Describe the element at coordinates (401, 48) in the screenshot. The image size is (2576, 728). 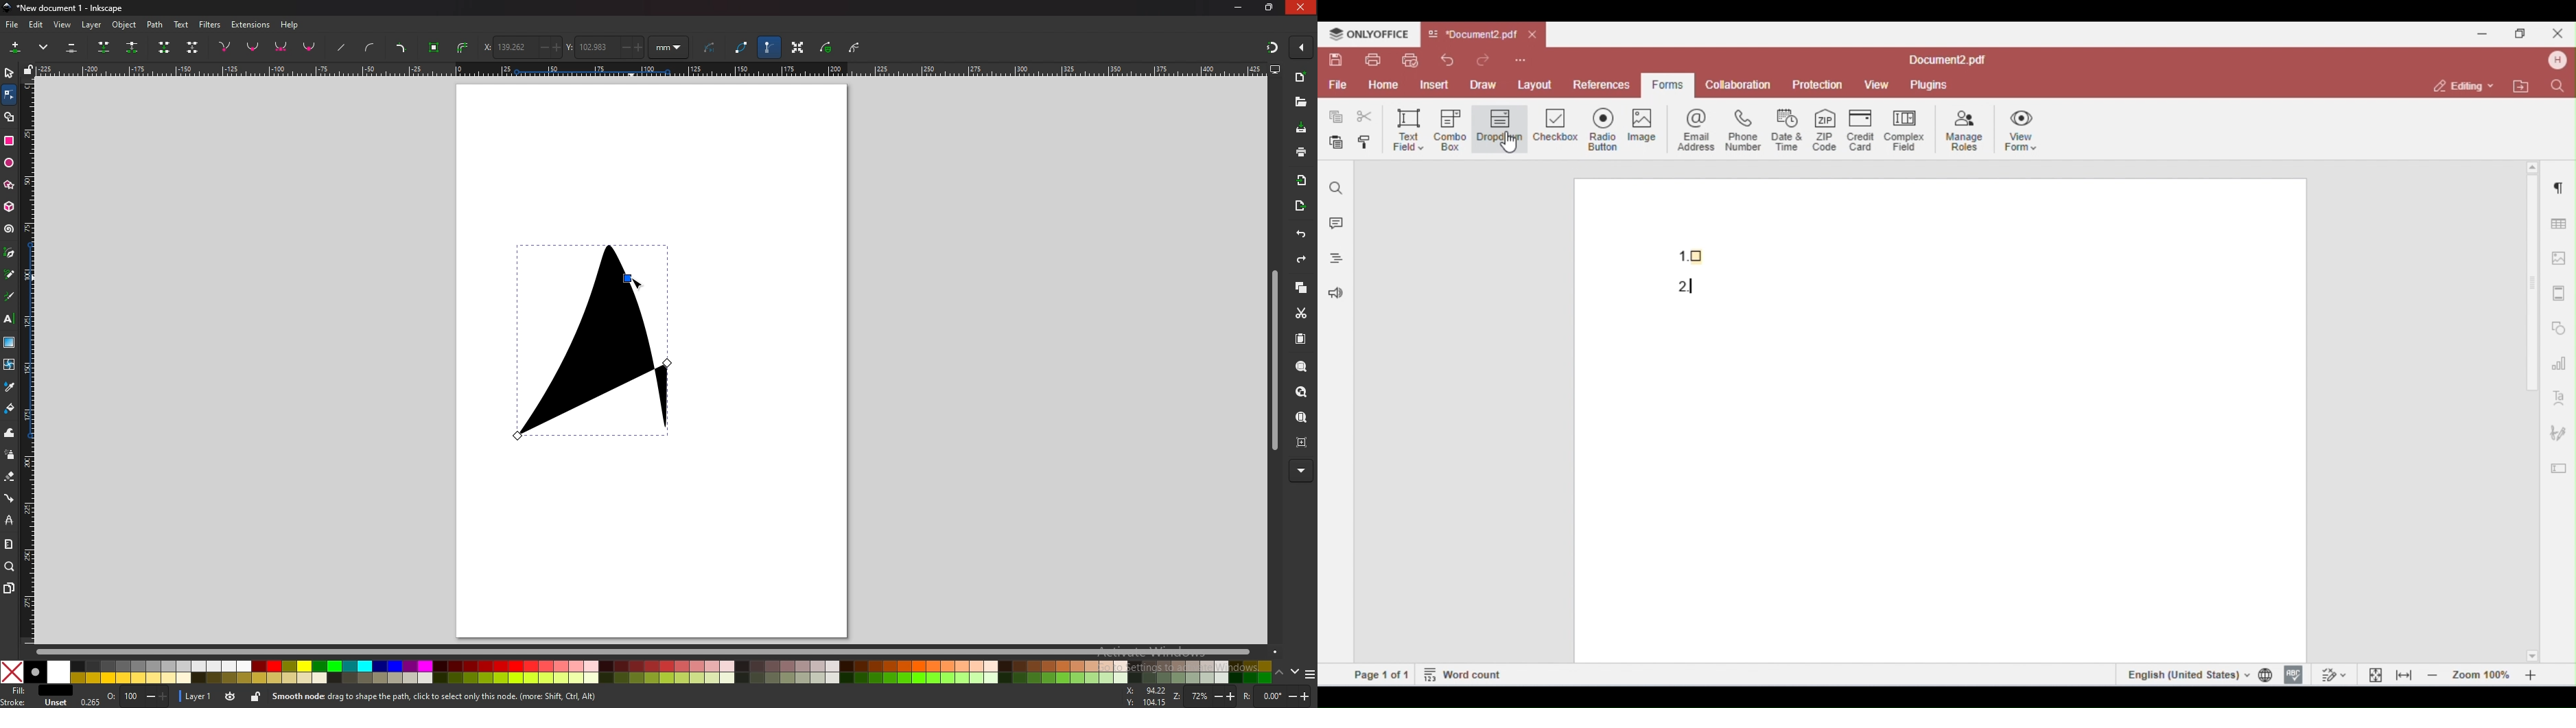
I see `add corners lpe` at that location.